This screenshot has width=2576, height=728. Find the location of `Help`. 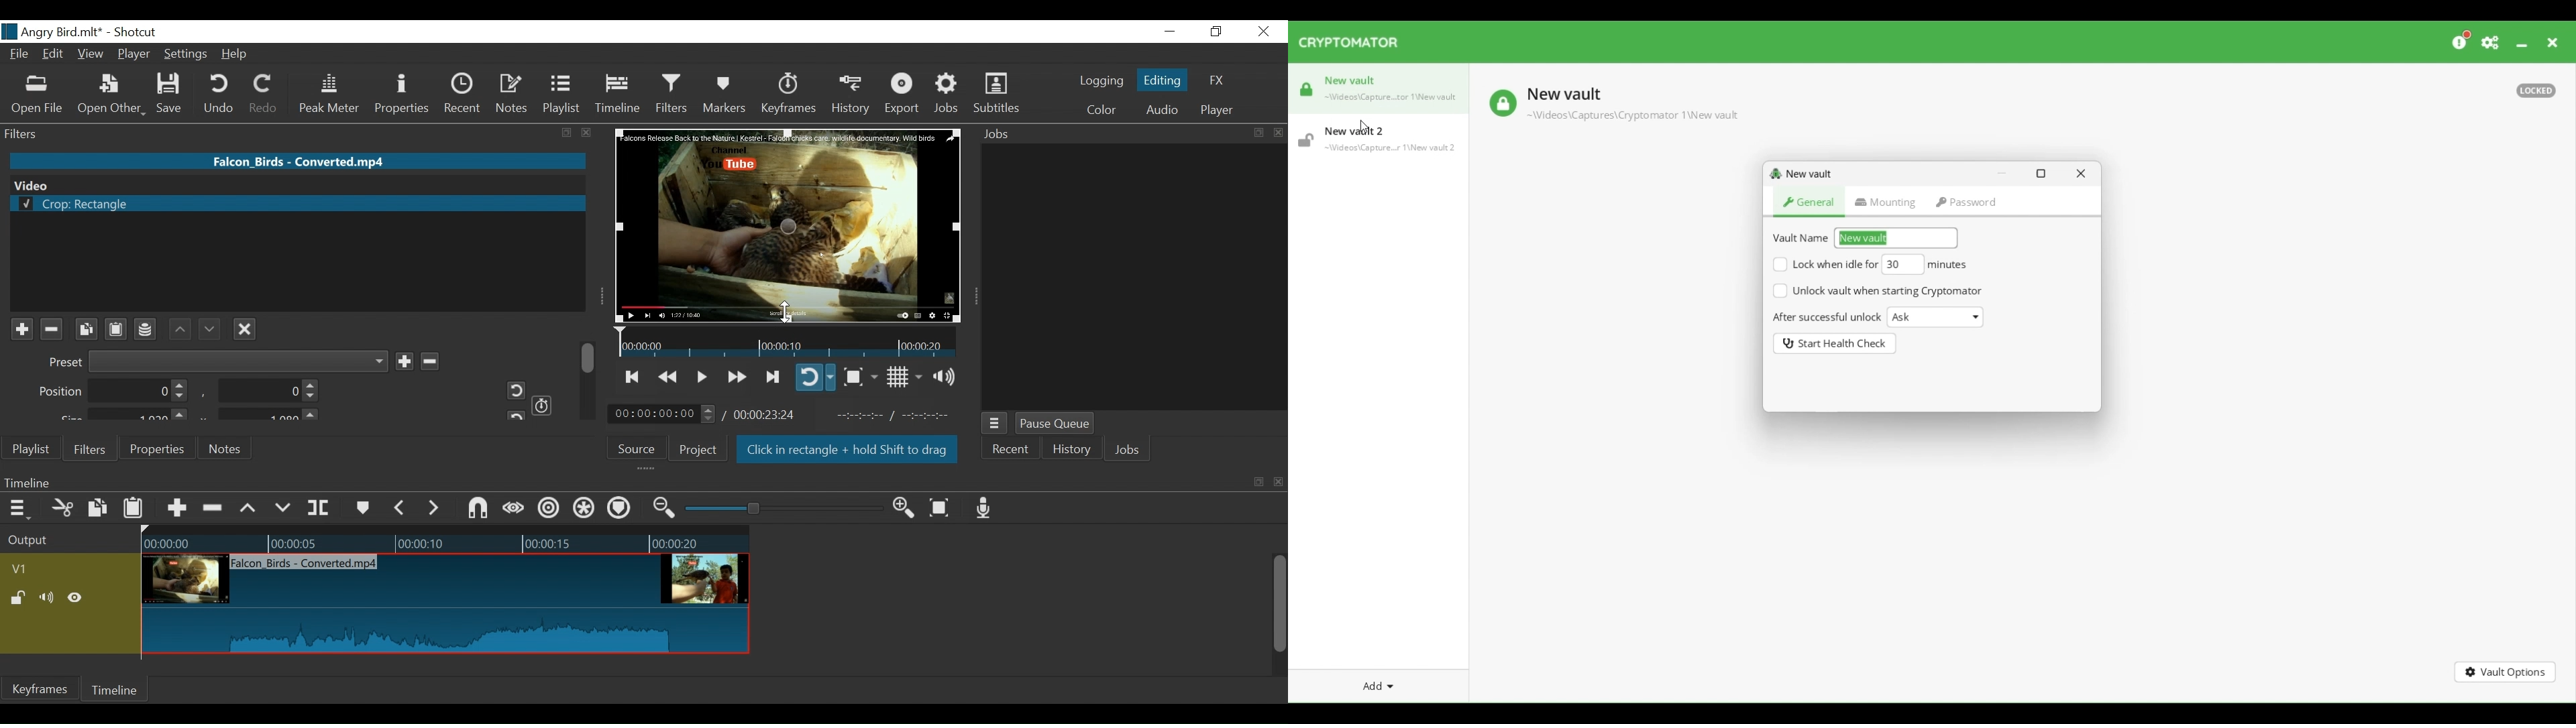

Help is located at coordinates (239, 54).